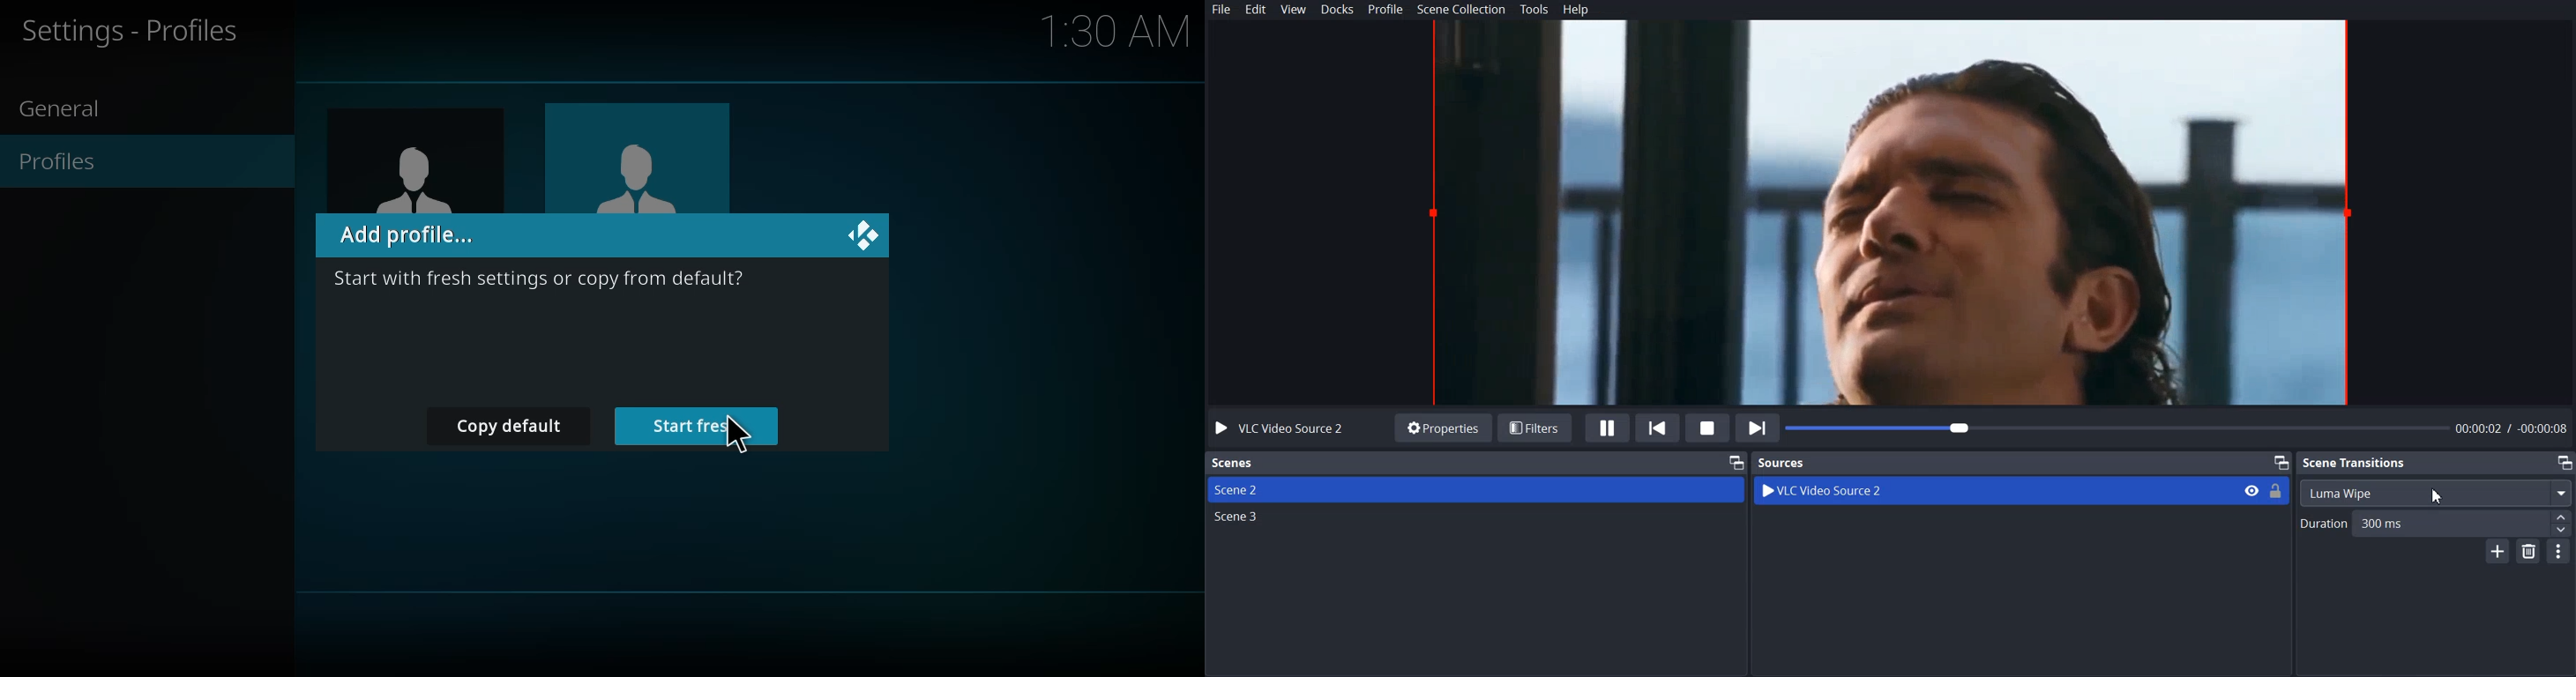 The image size is (2576, 700). I want to click on Scene, so click(1233, 463).